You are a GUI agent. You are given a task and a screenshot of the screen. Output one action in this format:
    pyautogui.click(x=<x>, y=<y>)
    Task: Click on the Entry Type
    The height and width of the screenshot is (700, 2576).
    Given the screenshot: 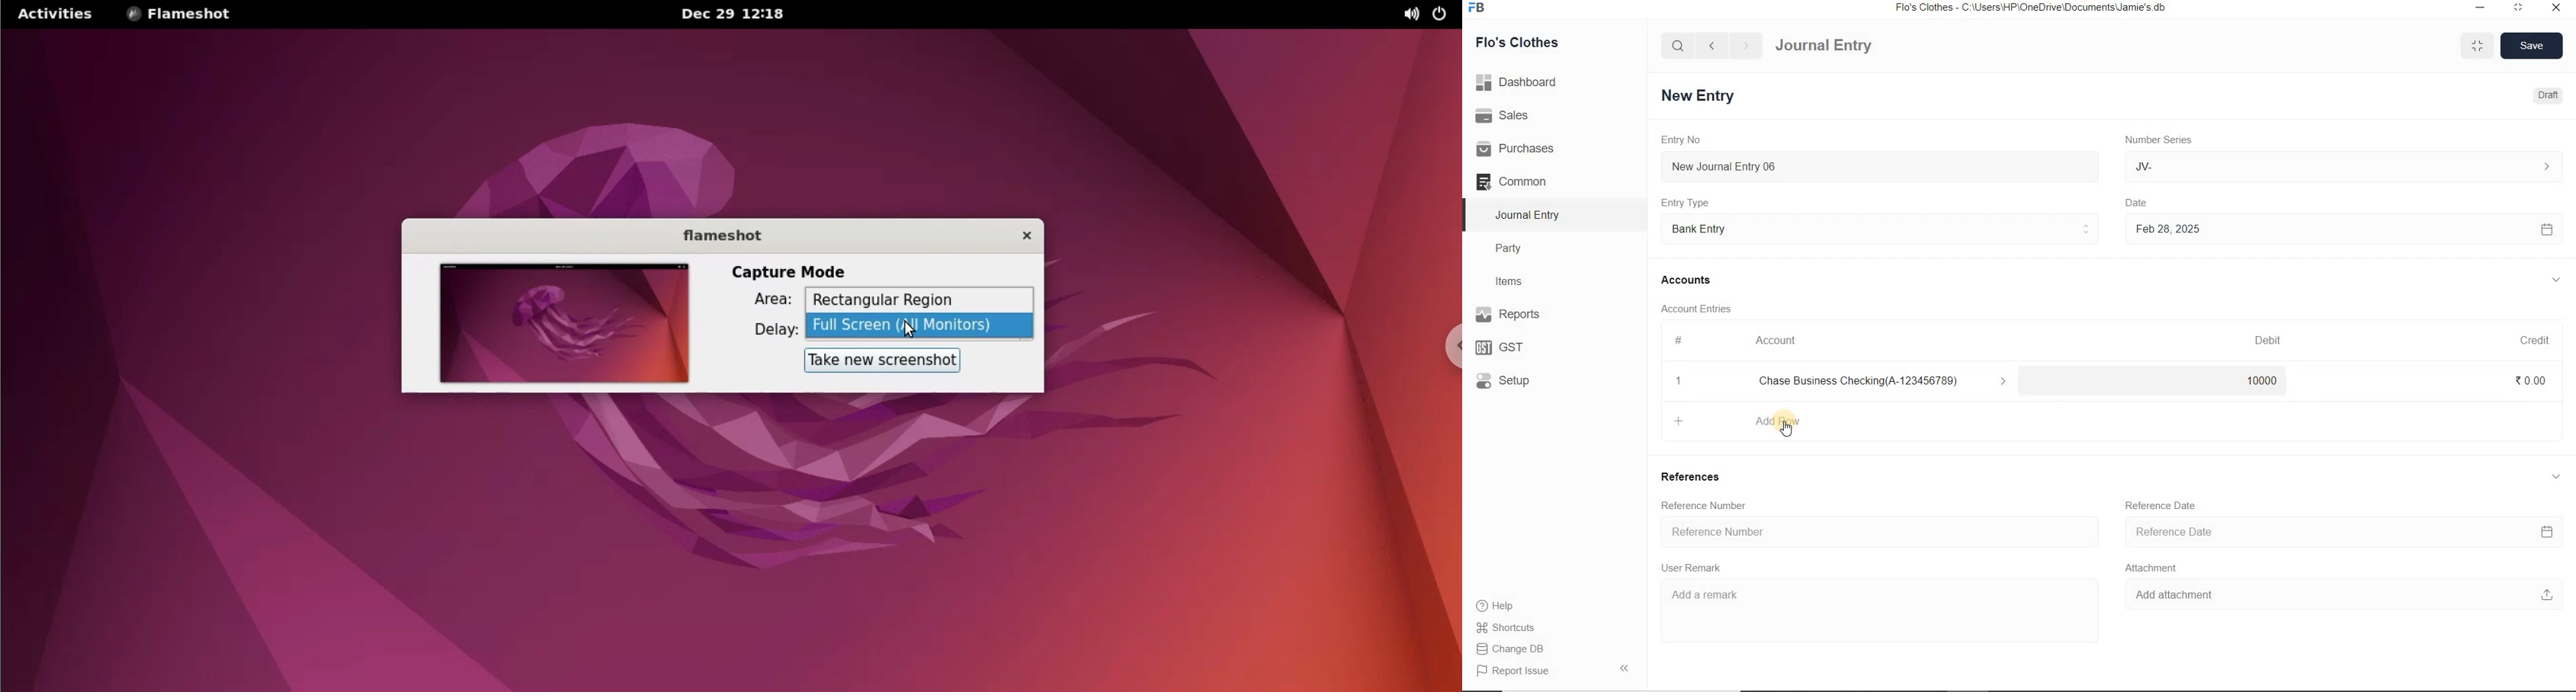 What is the action you would take?
    pyautogui.click(x=1690, y=202)
    